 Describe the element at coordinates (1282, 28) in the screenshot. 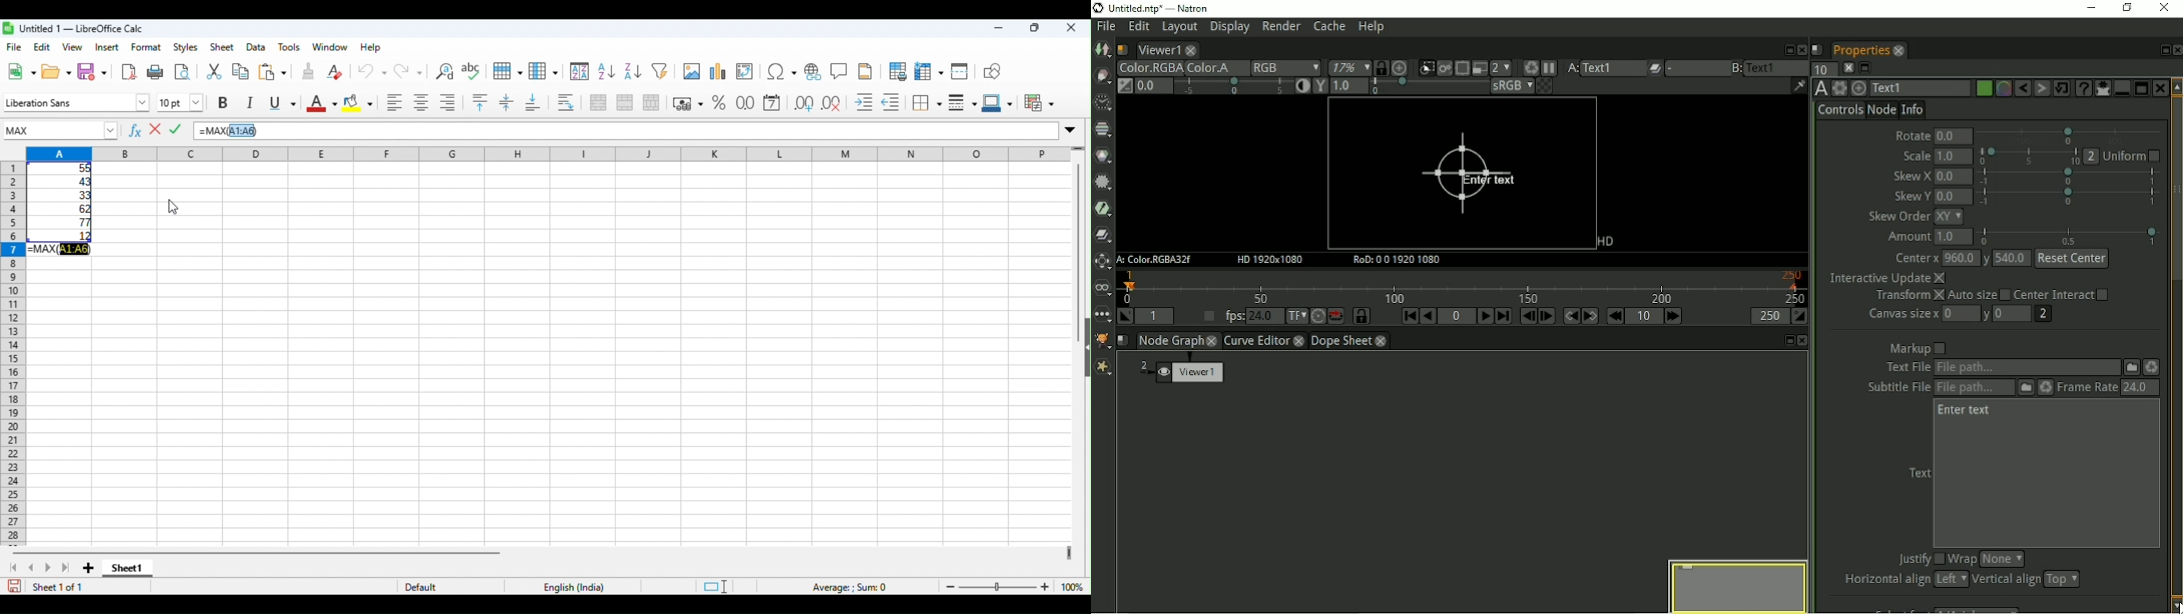

I see `Render` at that location.